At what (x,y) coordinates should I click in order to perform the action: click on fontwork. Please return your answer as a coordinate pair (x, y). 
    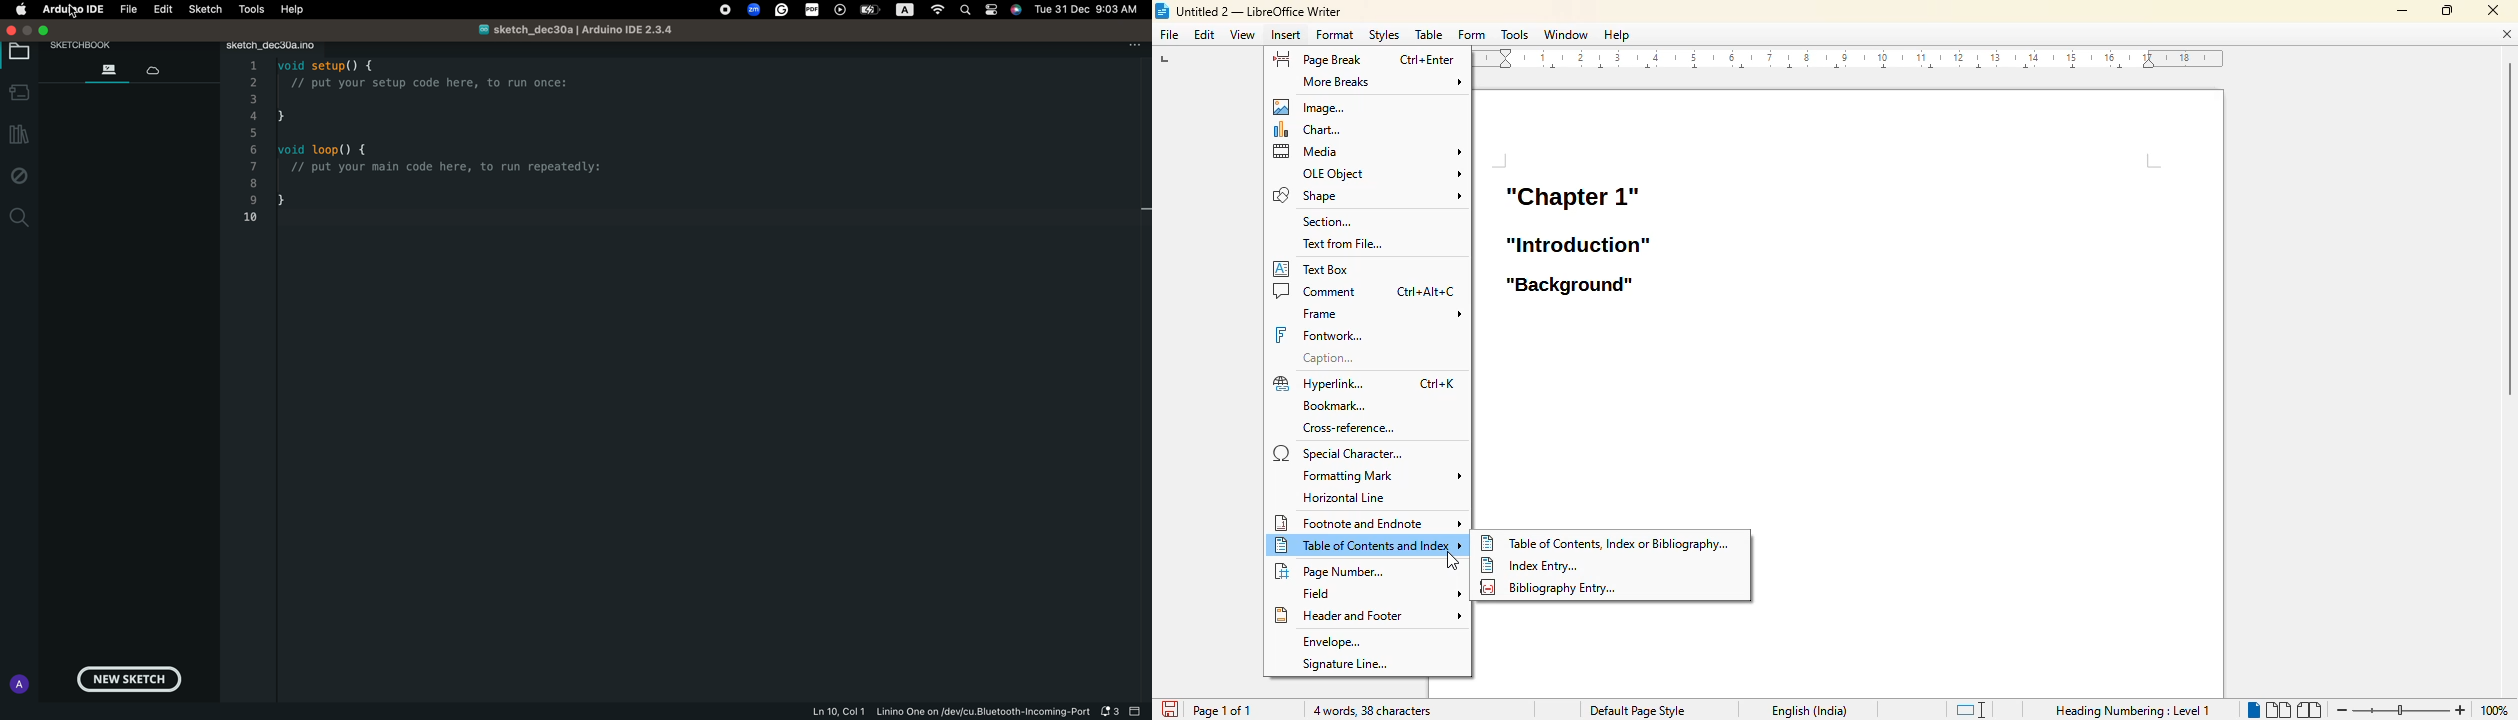
    Looking at the image, I should click on (1318, 335).